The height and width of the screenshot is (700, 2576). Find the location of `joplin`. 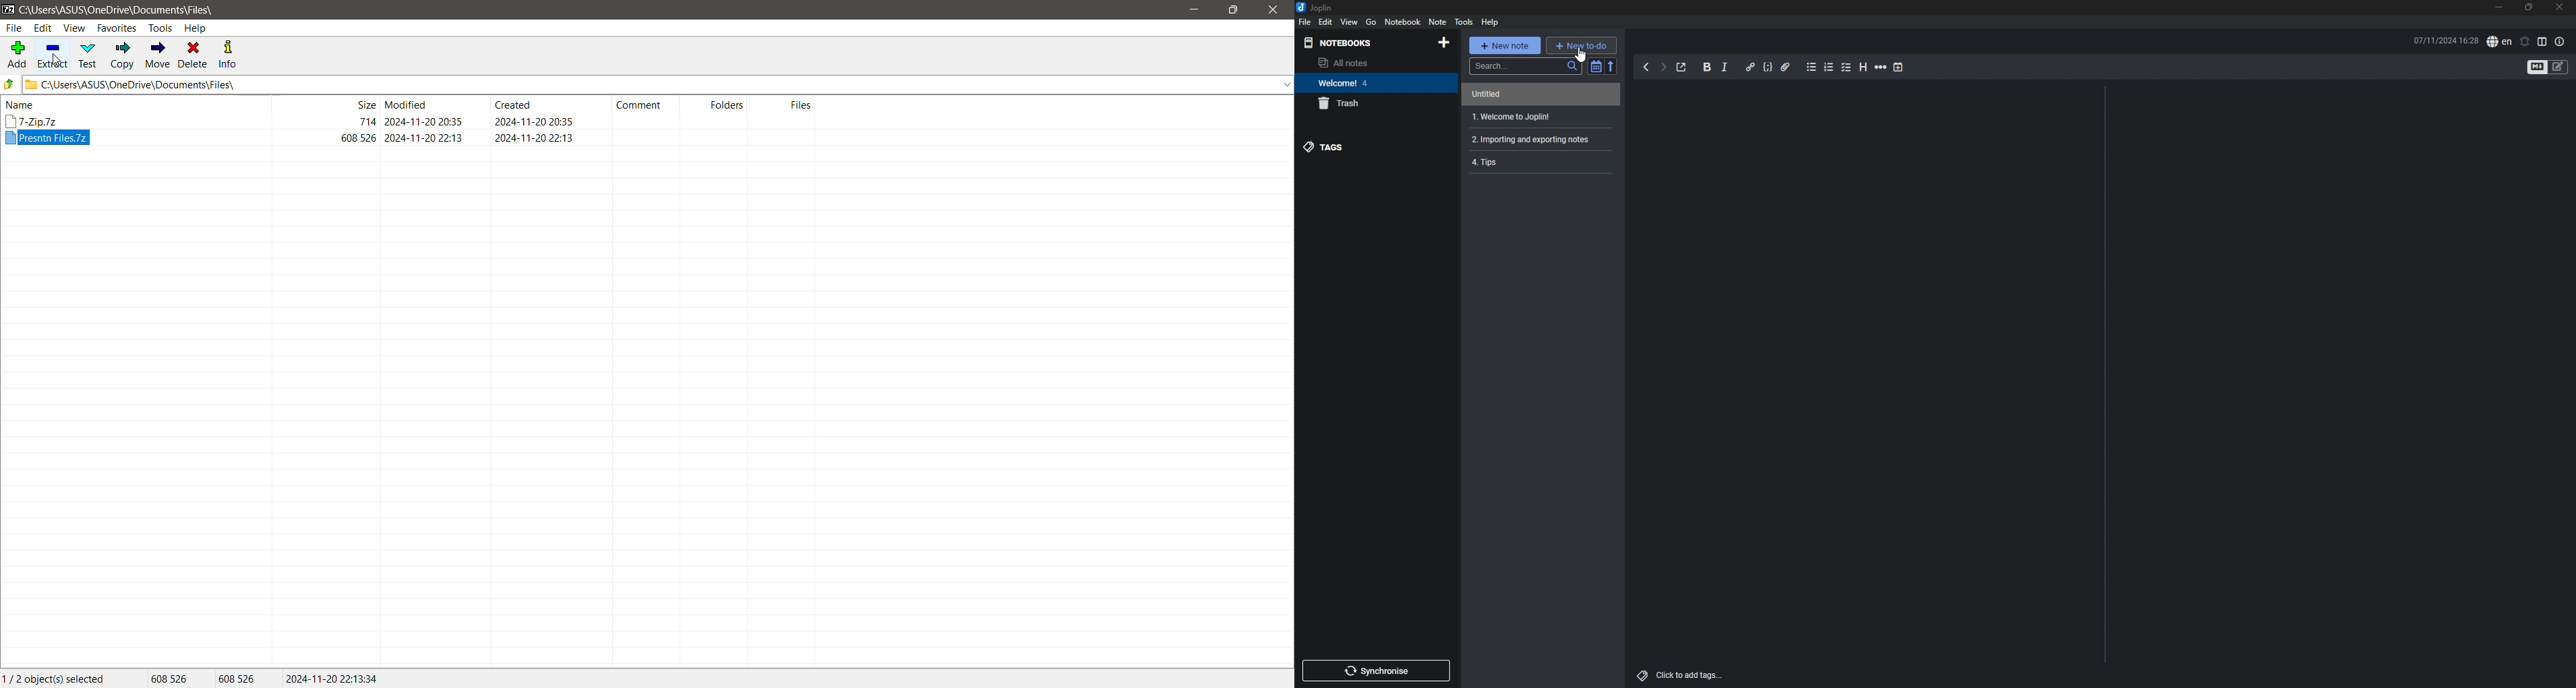

joplin is located at coordinates (1320, 7).